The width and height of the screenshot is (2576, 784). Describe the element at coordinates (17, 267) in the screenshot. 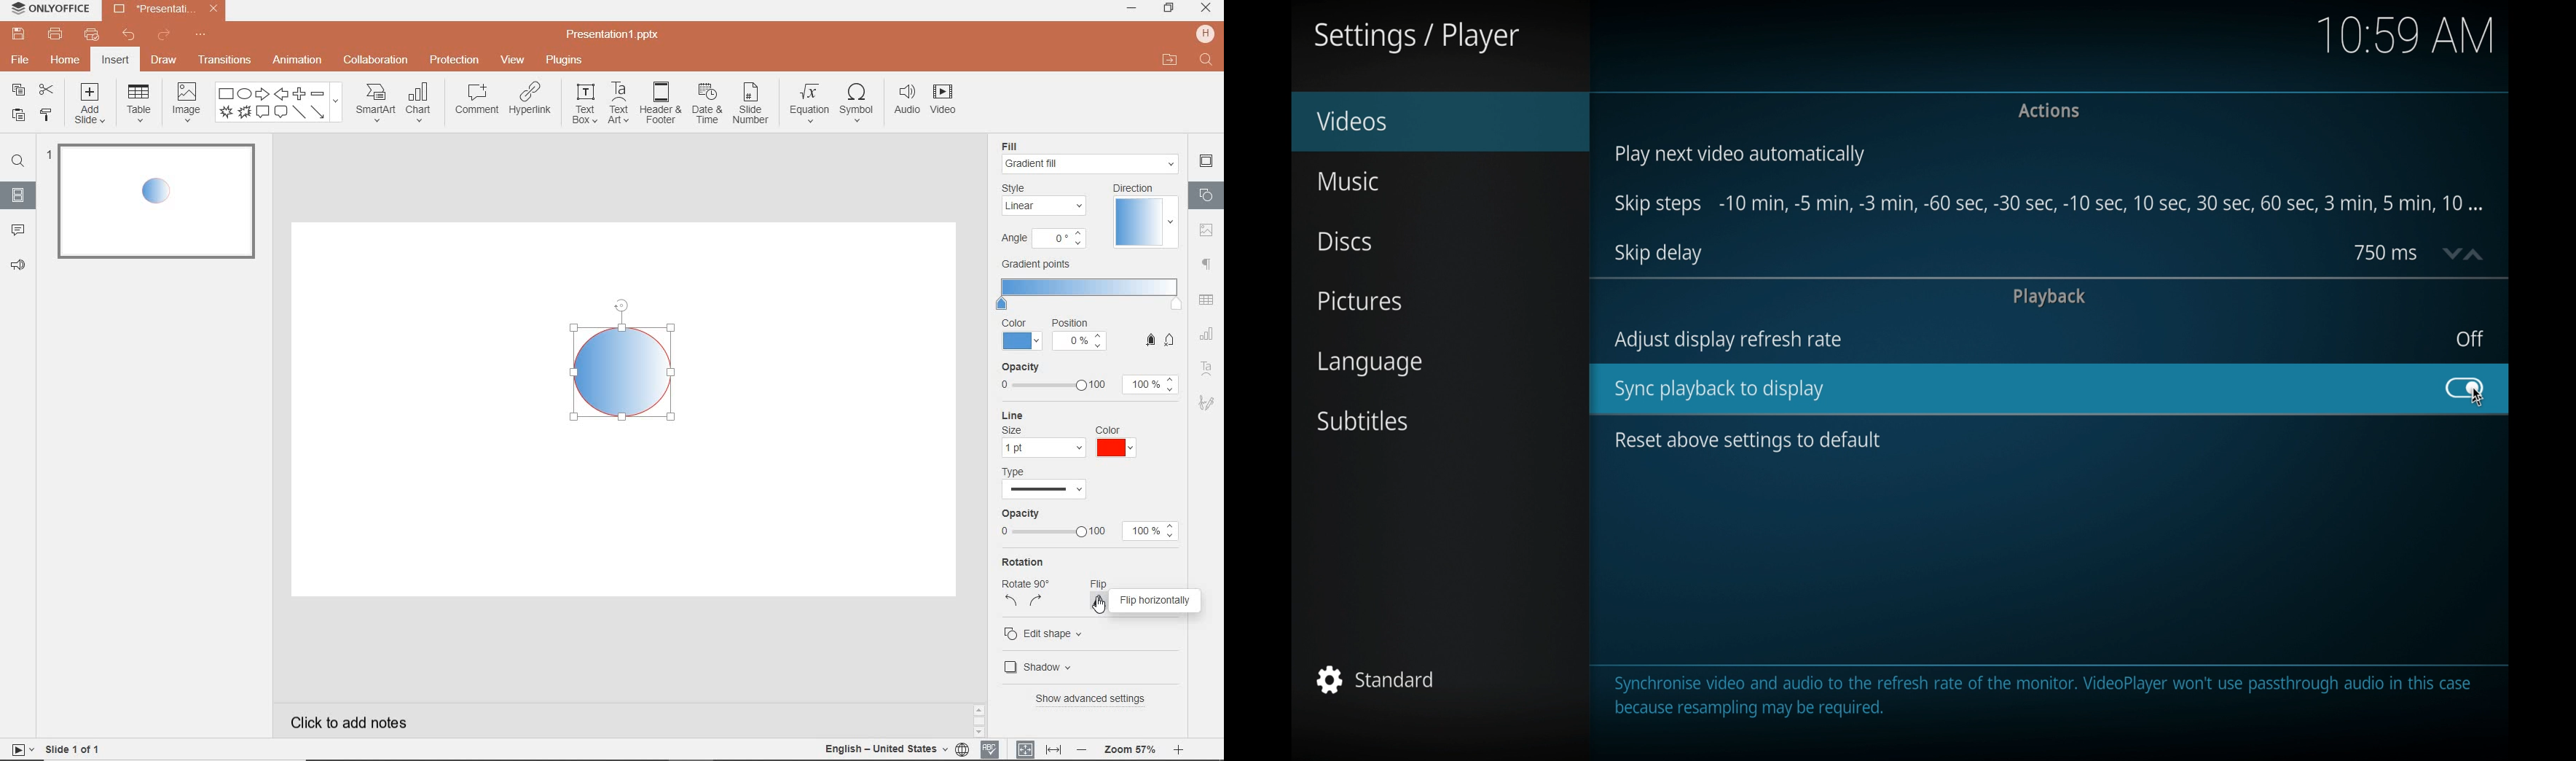

I see `feedback & support` at that location.